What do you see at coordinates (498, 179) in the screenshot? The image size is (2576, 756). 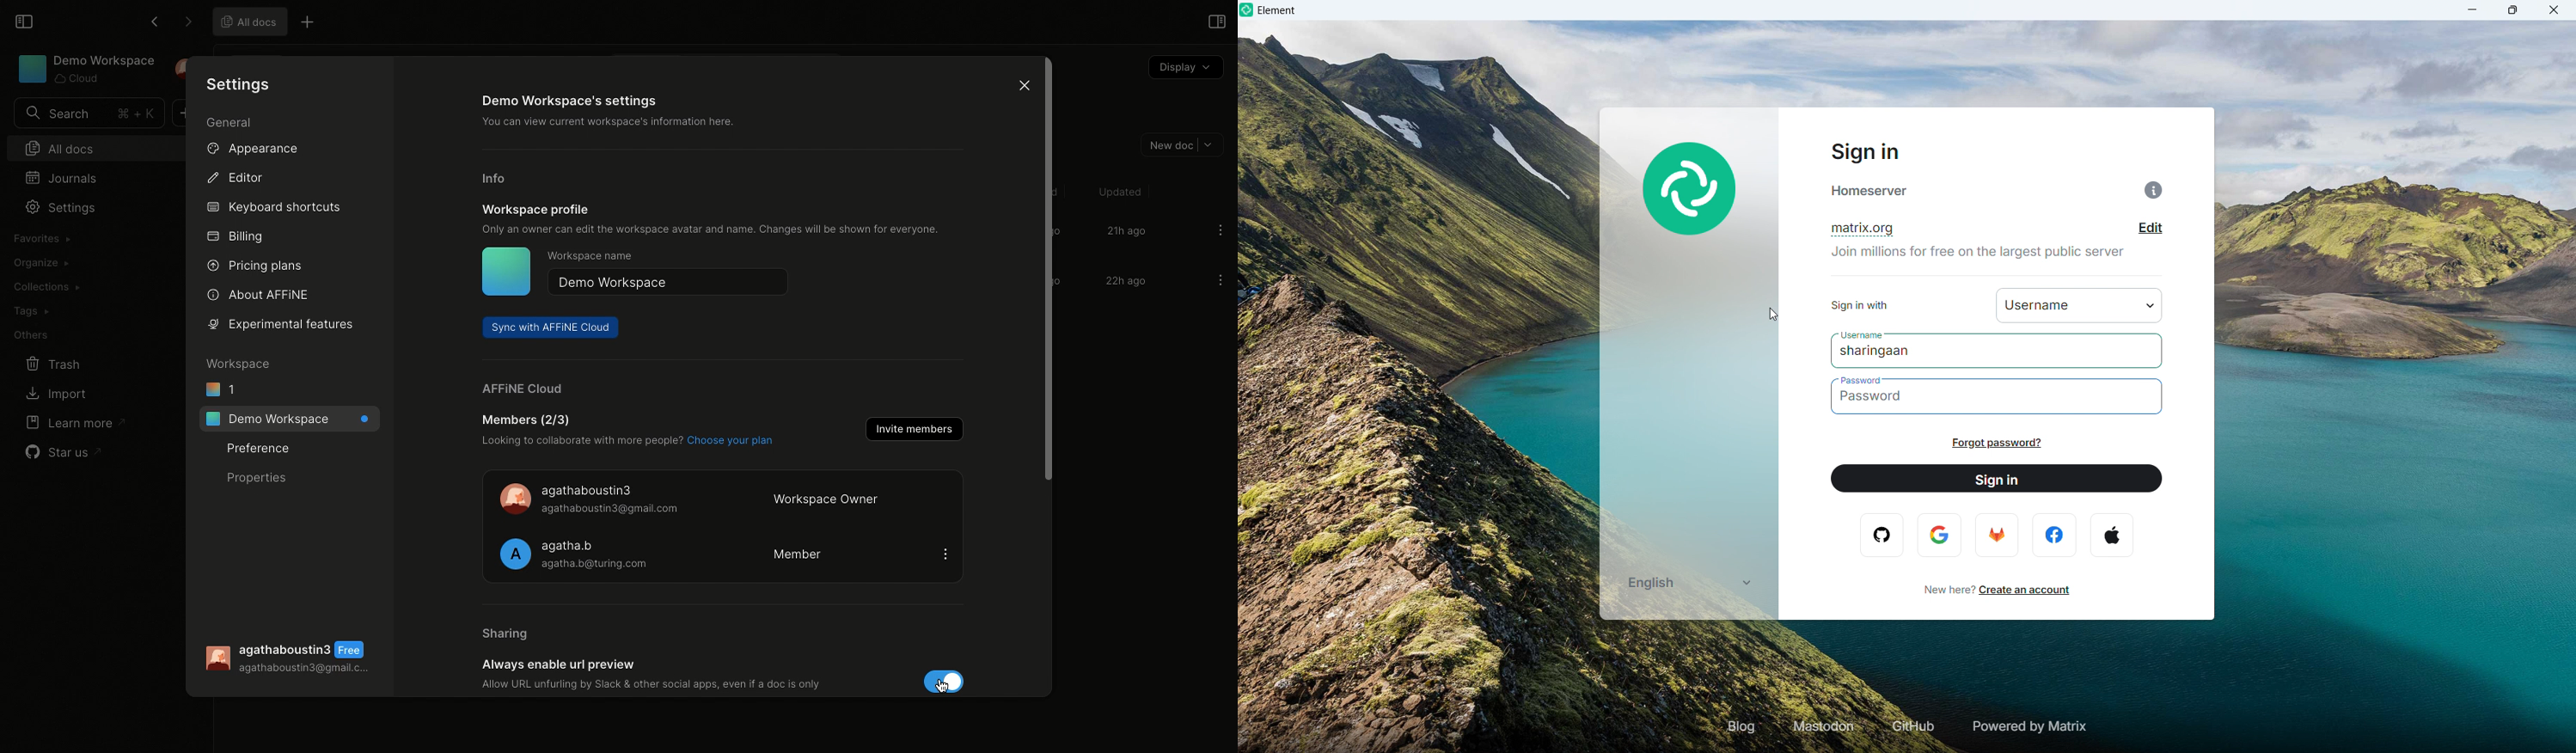 I see `Info` at bounding box center [498, 179].